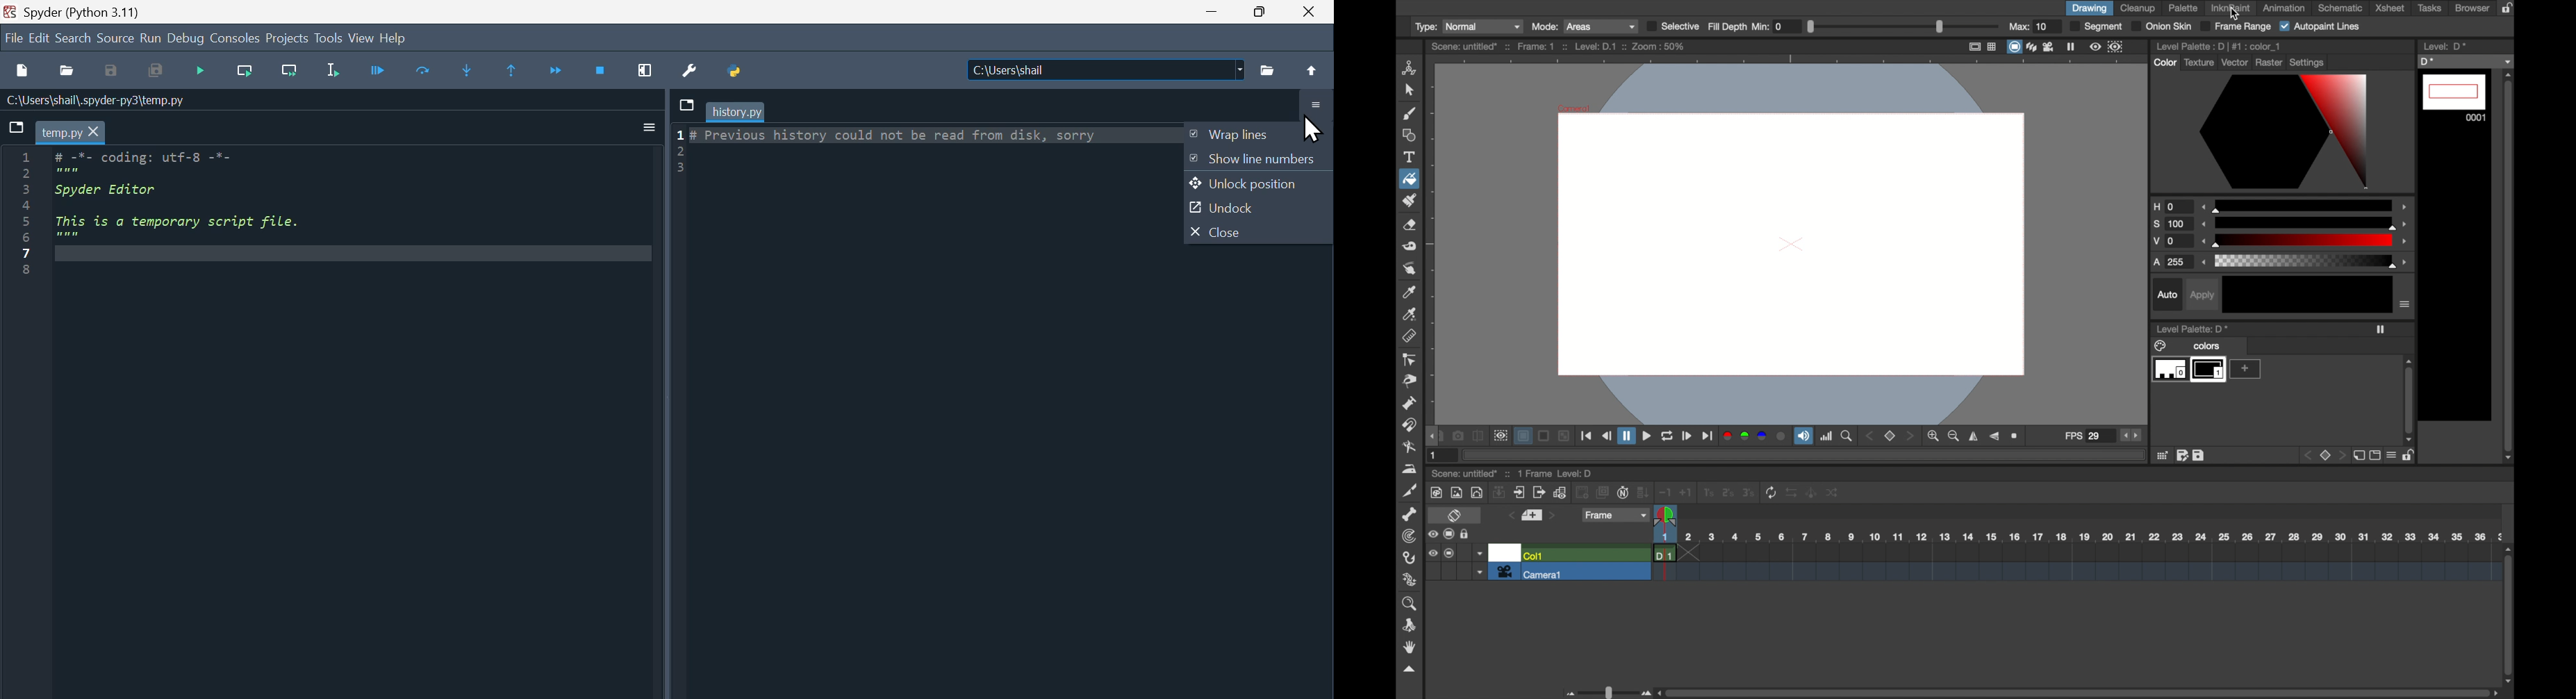 The width and height of the screenshot is (2576, 700). What do you see at coordinates (1410, 226) in the screenshot?
I see `eraser tool` at bounding box center [1410, 226].